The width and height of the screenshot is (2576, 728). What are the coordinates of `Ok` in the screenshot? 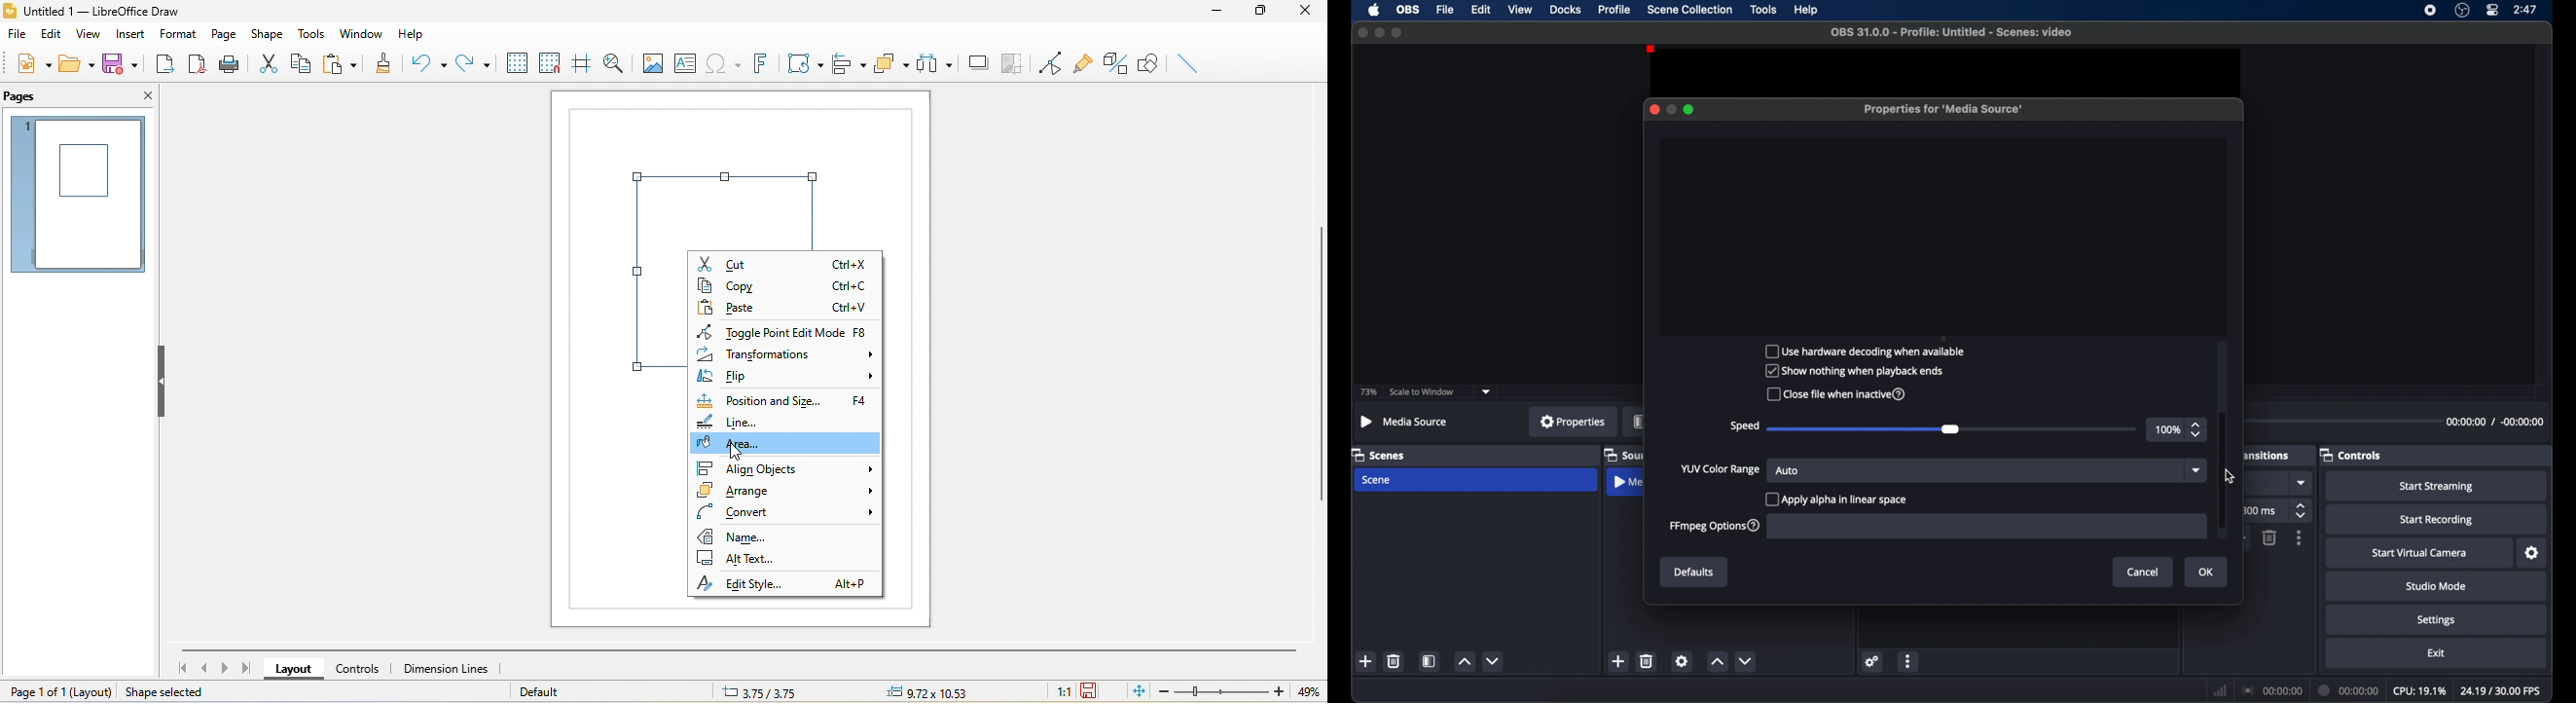 It's located at (2205, 572).